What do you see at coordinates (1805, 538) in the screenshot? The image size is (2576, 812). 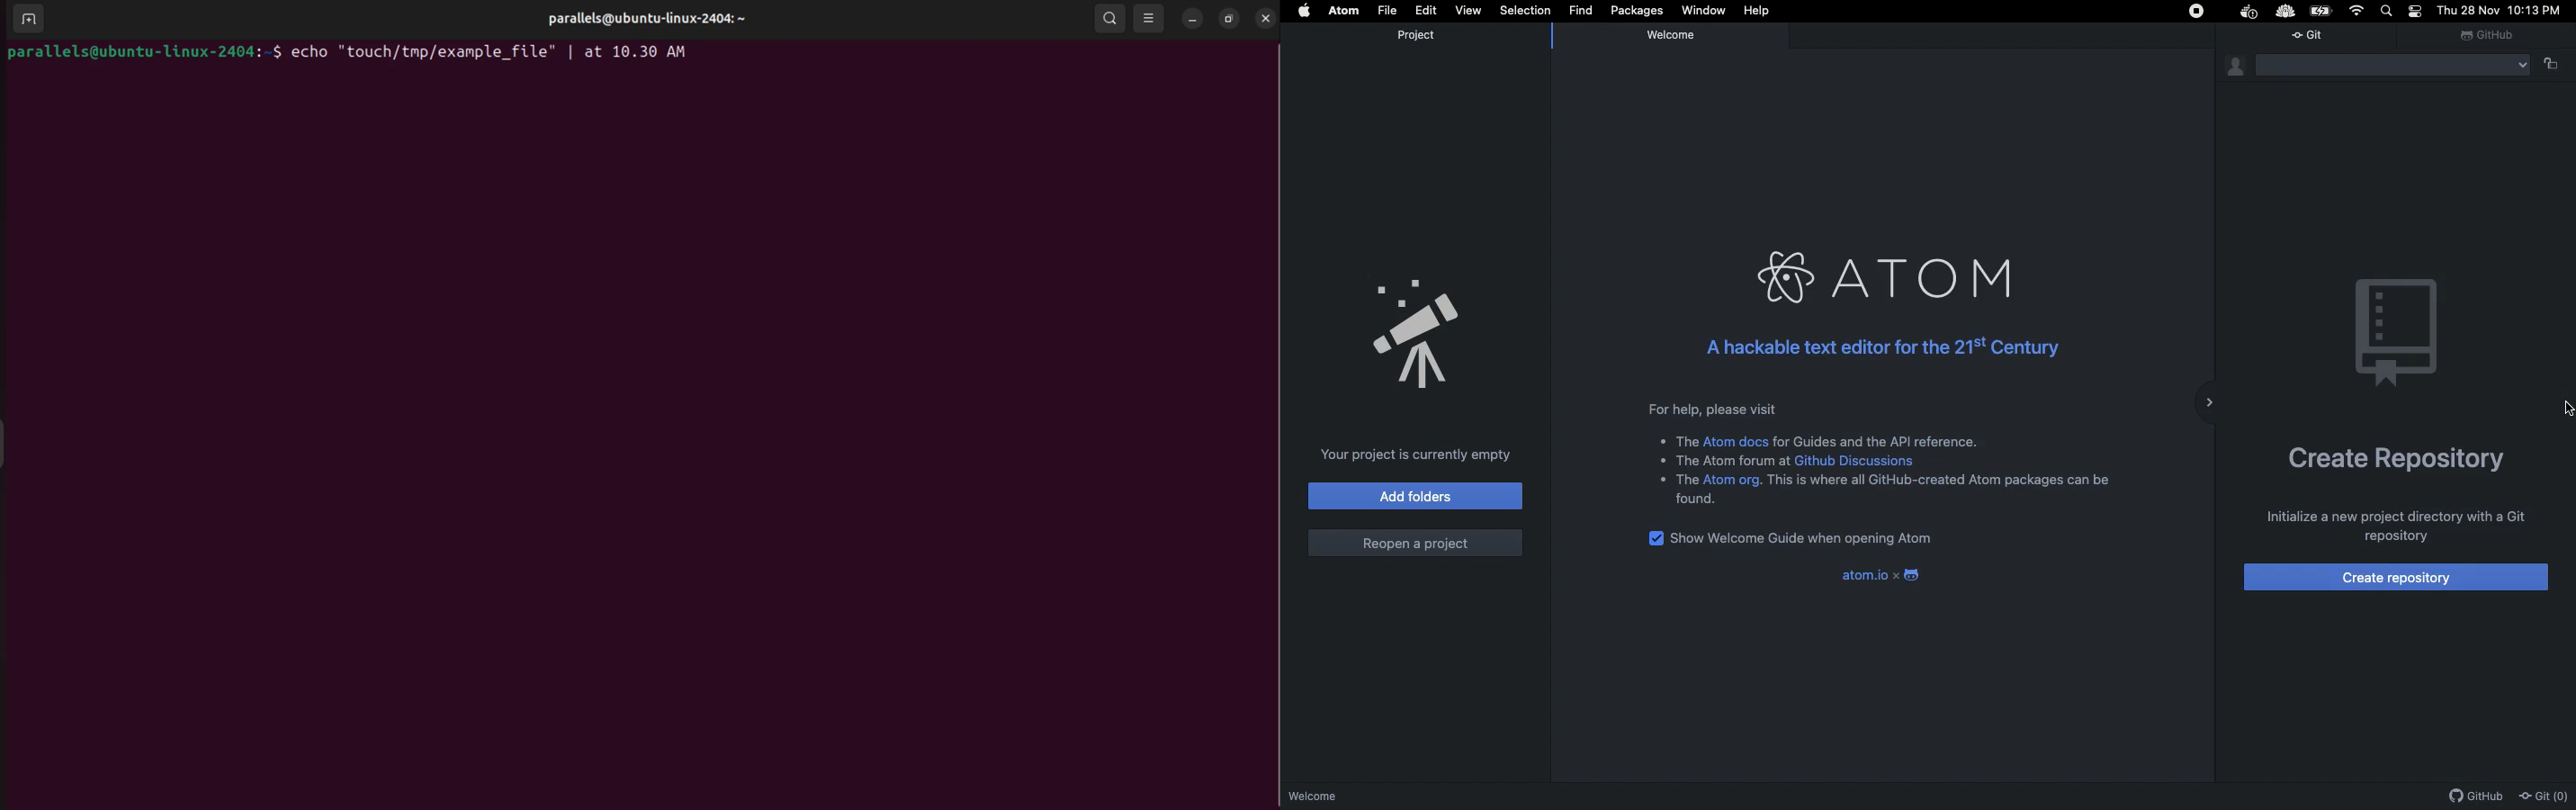 I see `Show welcome guide when opening Atom` at bounding box center [1805, 538].